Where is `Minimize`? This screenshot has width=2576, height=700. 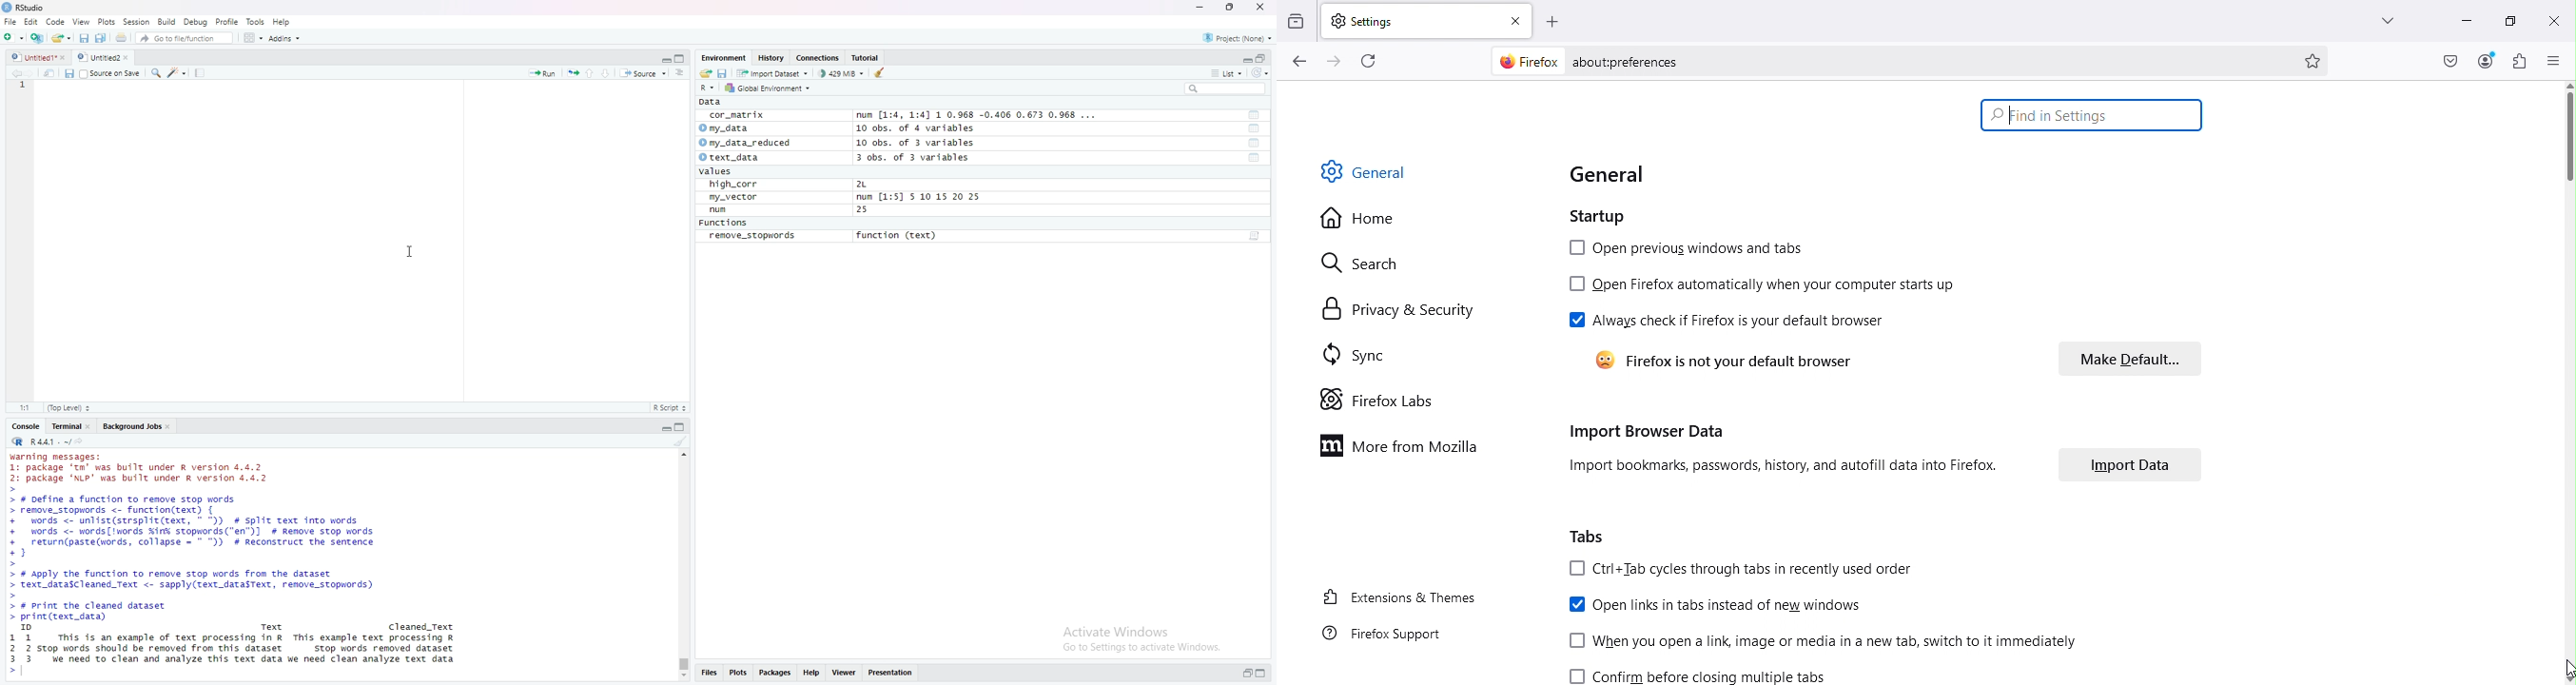 Minimize is located at coordinates (1241, 58).